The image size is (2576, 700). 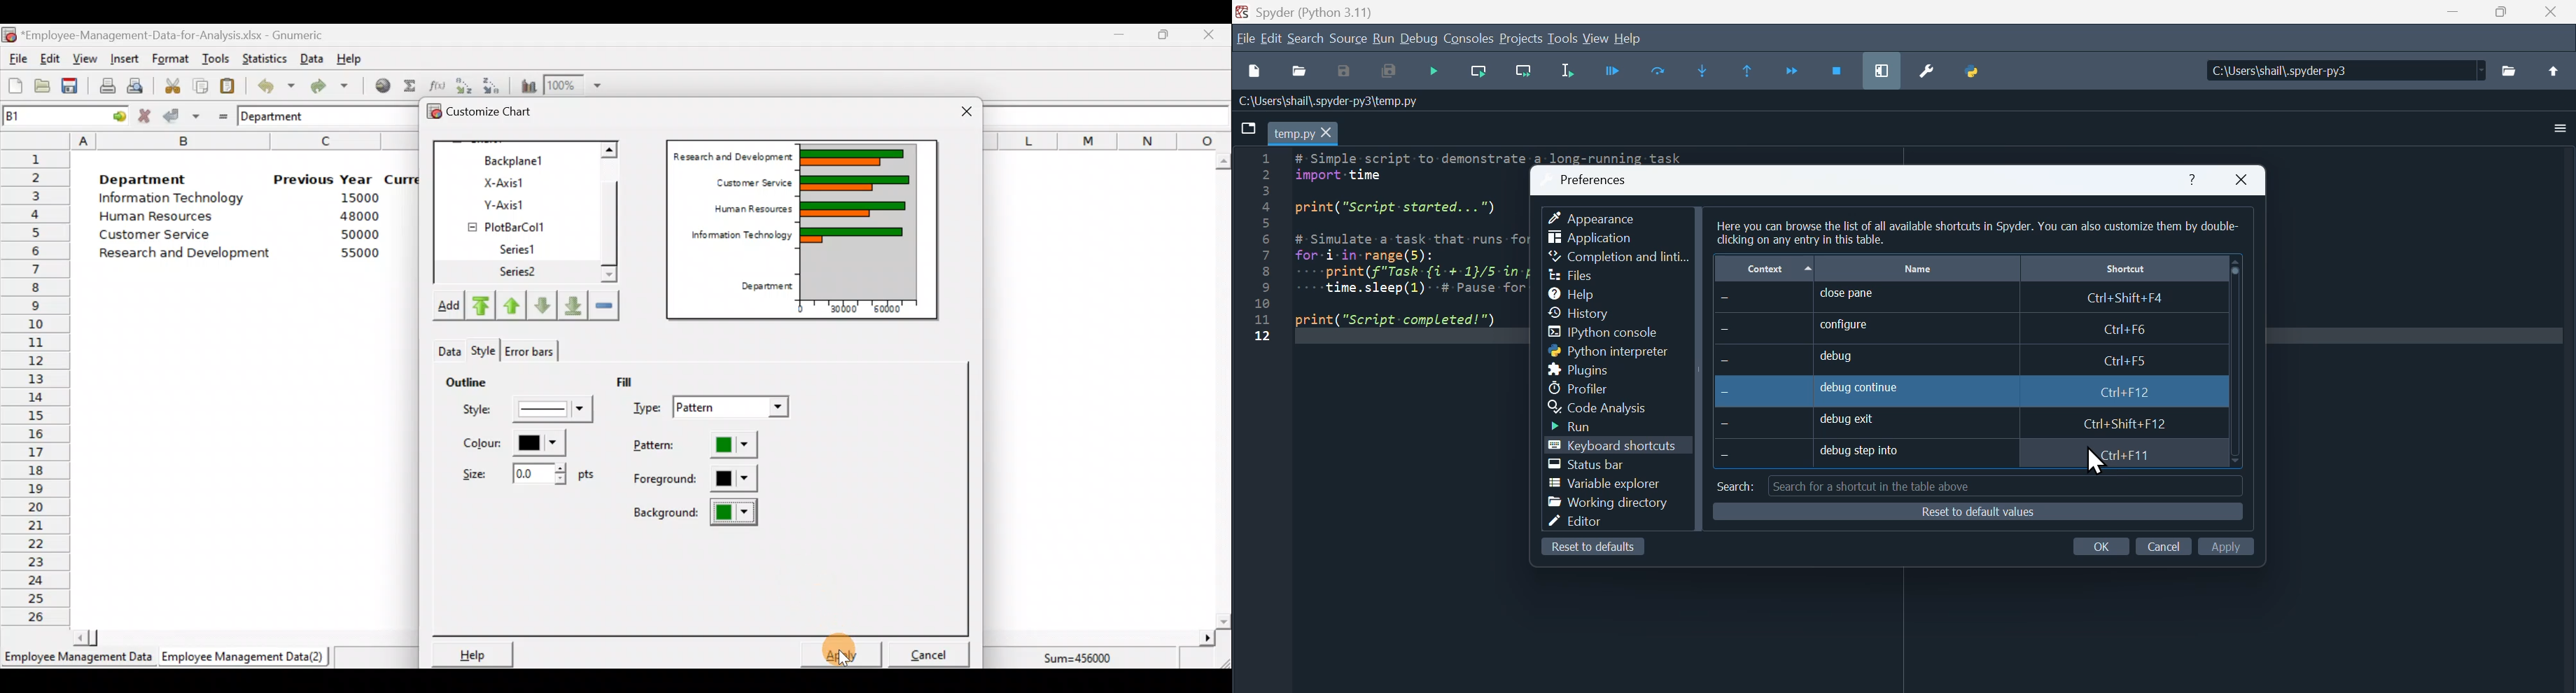 What do you see at coordinates (162, 218) in the screenshot?
I see `Human Resources` at bounding box center [162, 218].